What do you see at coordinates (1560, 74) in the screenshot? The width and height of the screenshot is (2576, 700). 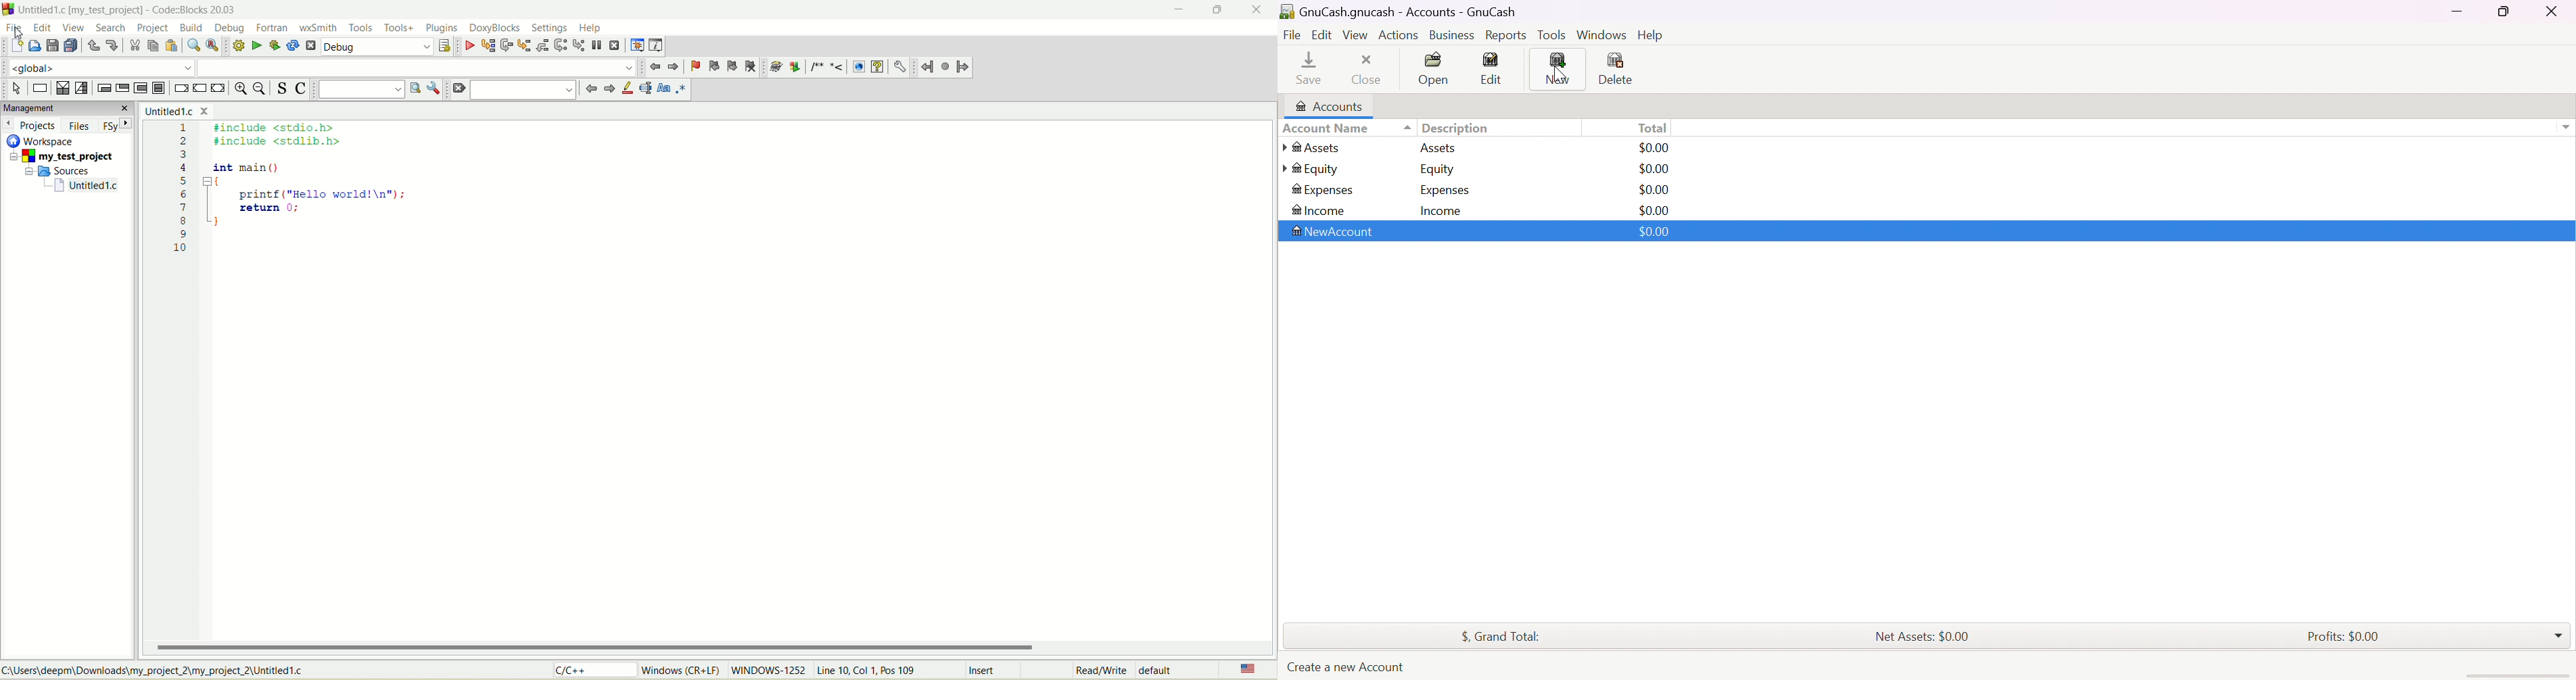 I see `Cursor` at bounding box center [1560, 74].